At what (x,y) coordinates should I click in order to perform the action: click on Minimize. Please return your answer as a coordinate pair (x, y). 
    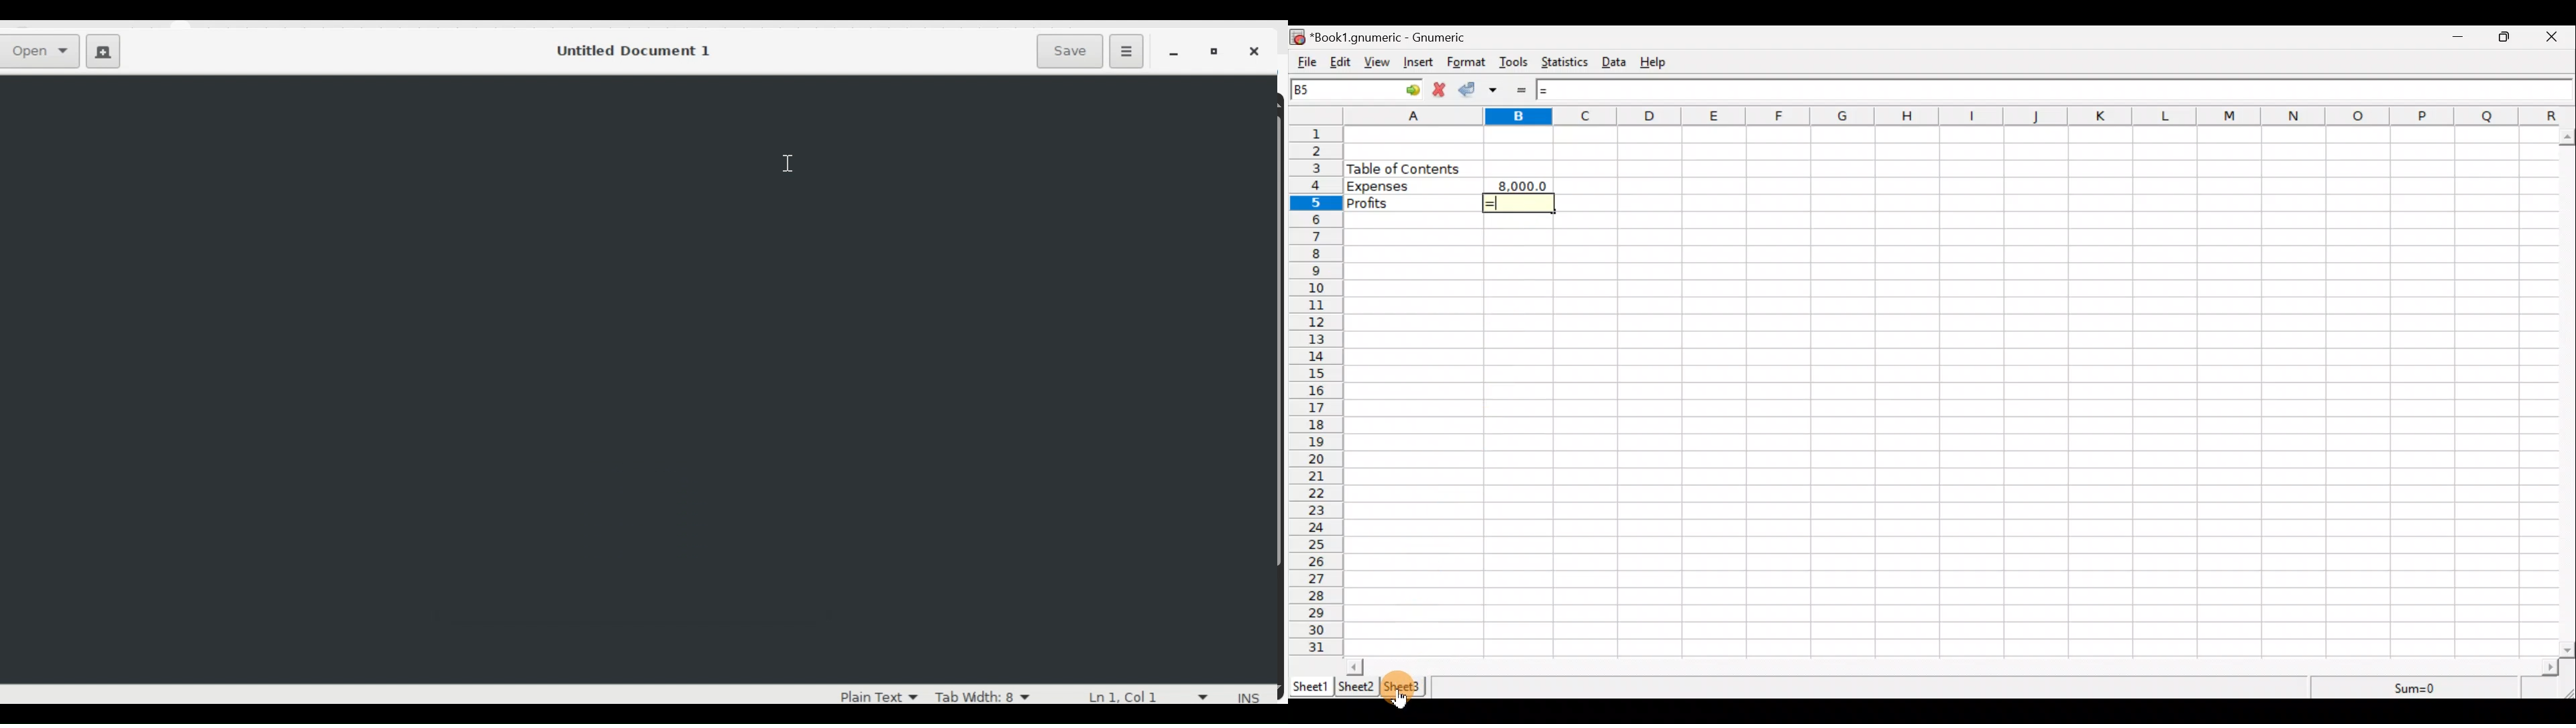
    Looking at the image, I should click on (2459, 38).